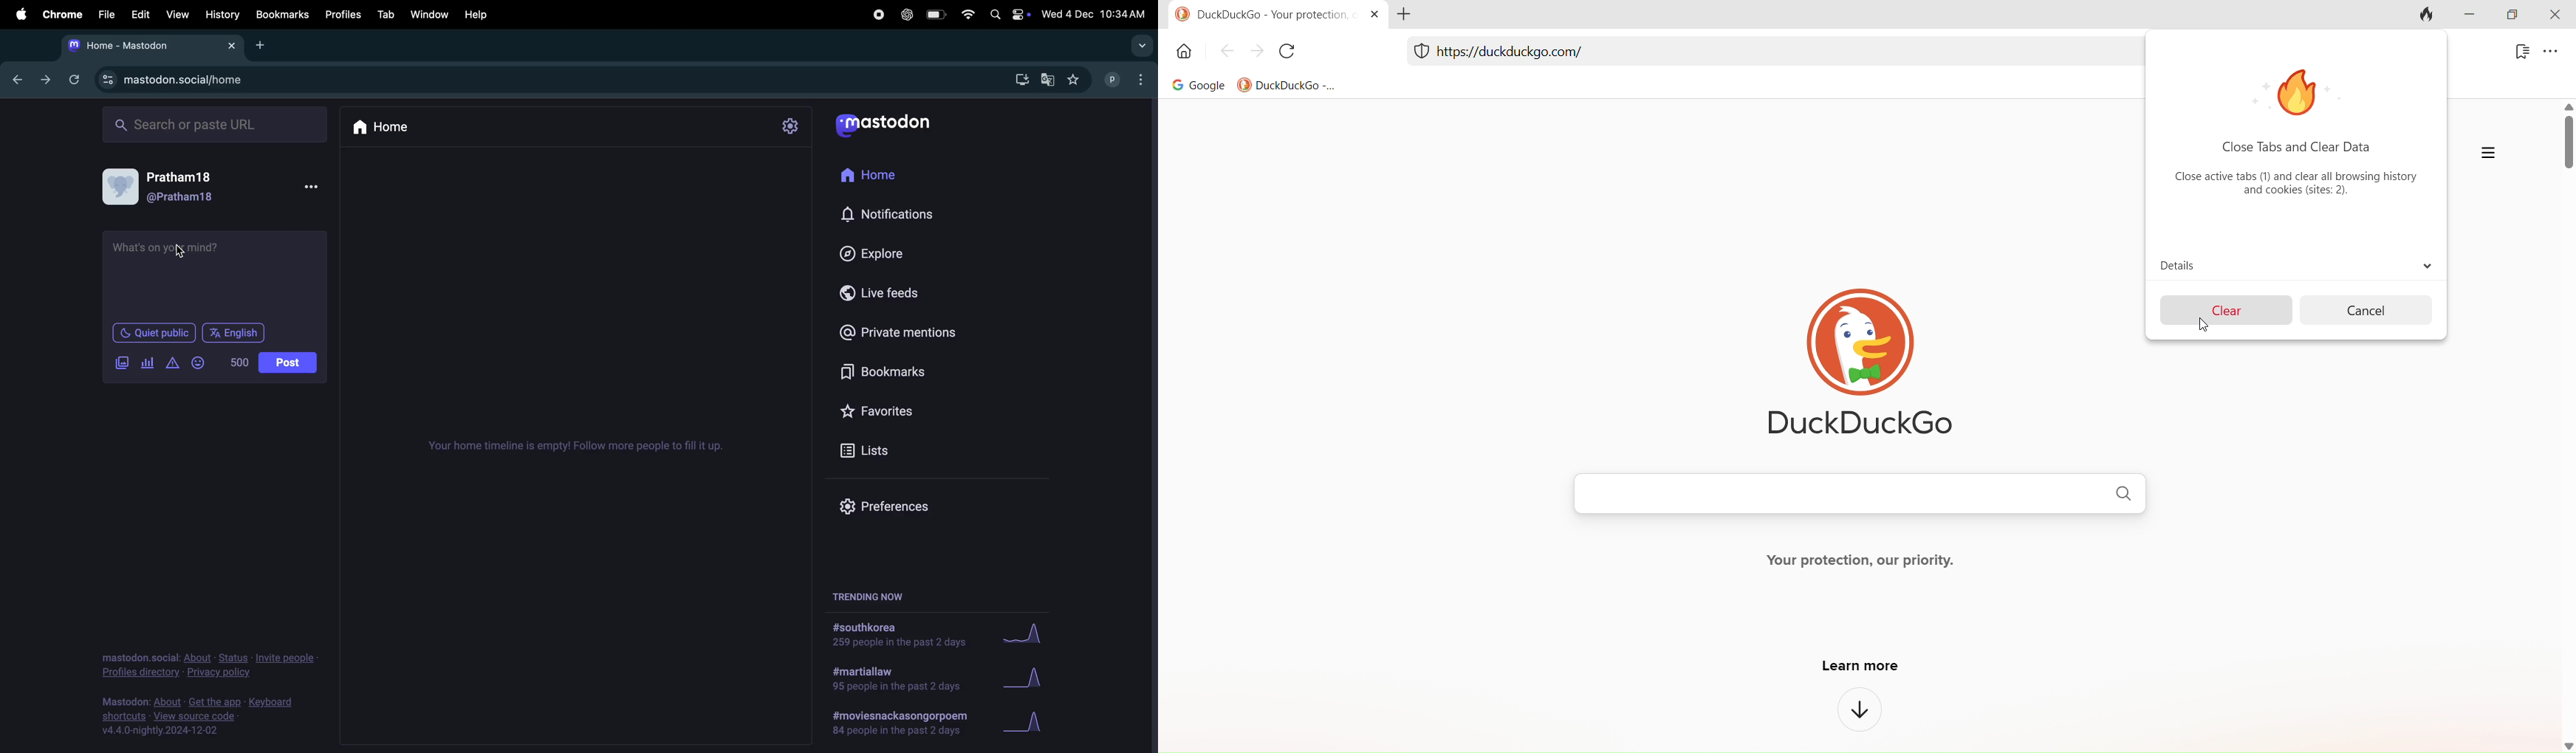  Describe the element at coordinates (217, 124) in the screenshot. I see `Search or paste url` at that location.